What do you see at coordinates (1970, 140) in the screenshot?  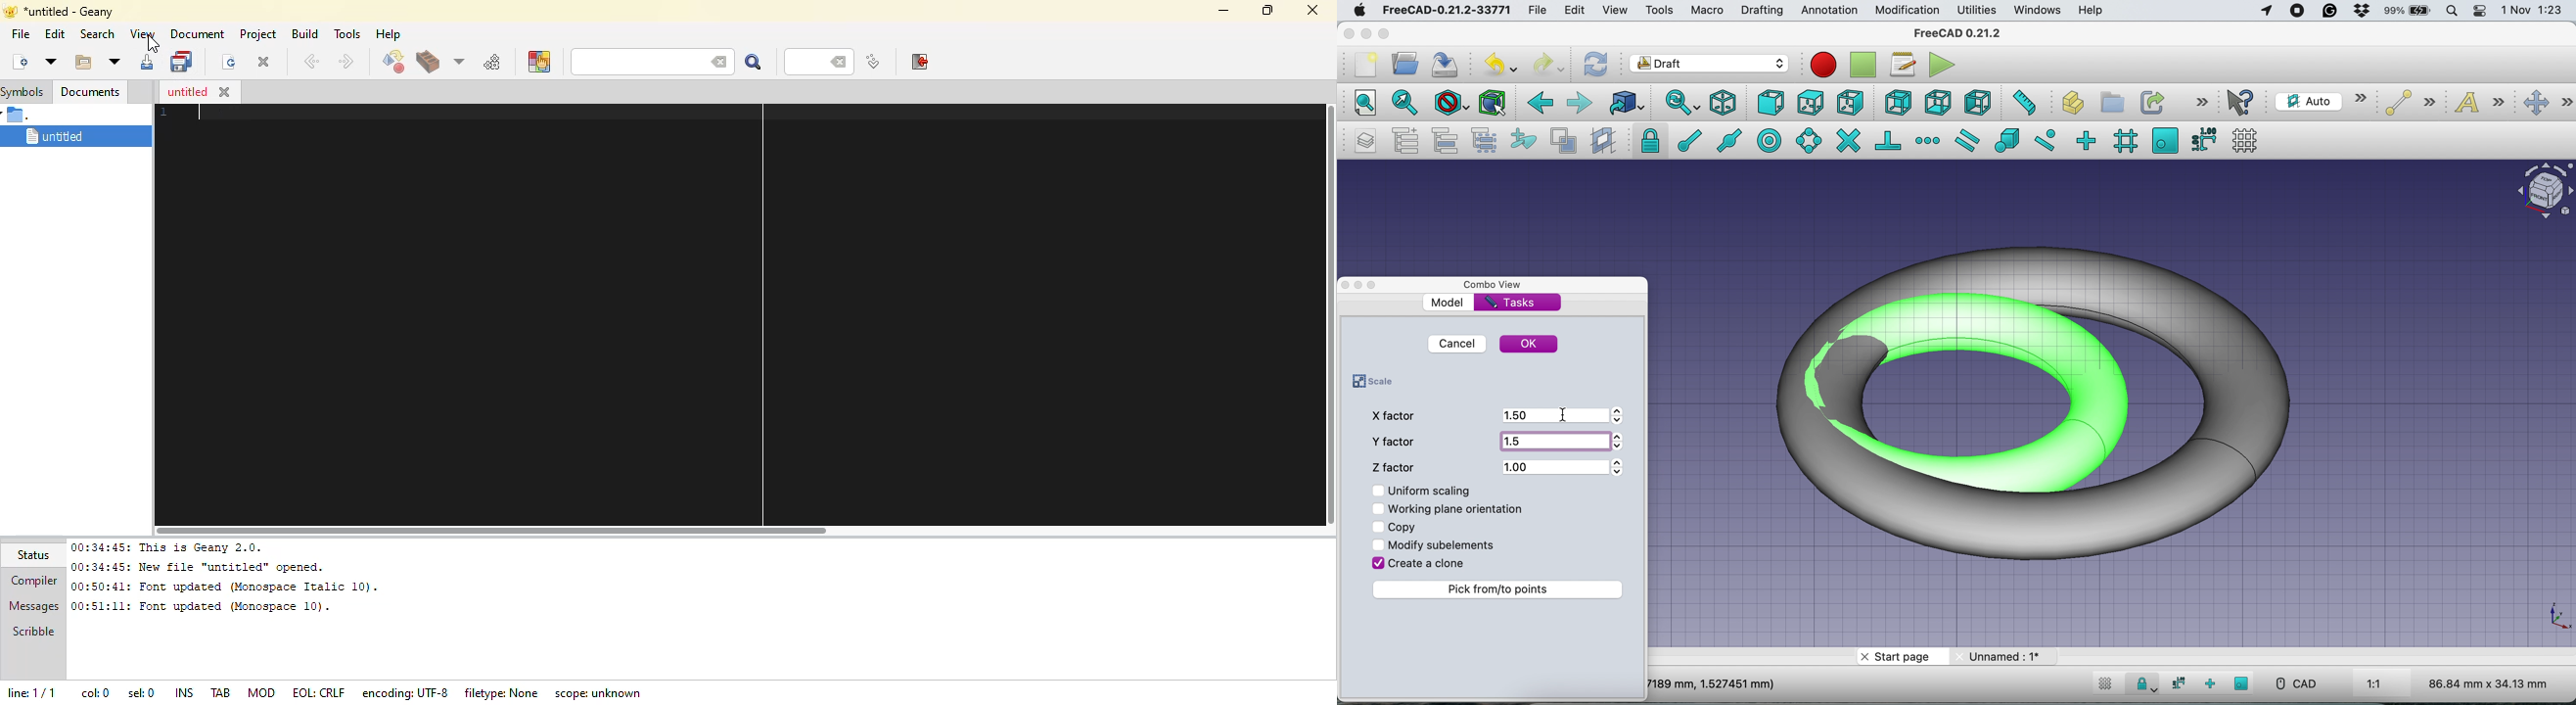 I see `snap parallel` at bounding box center [1970, 140].